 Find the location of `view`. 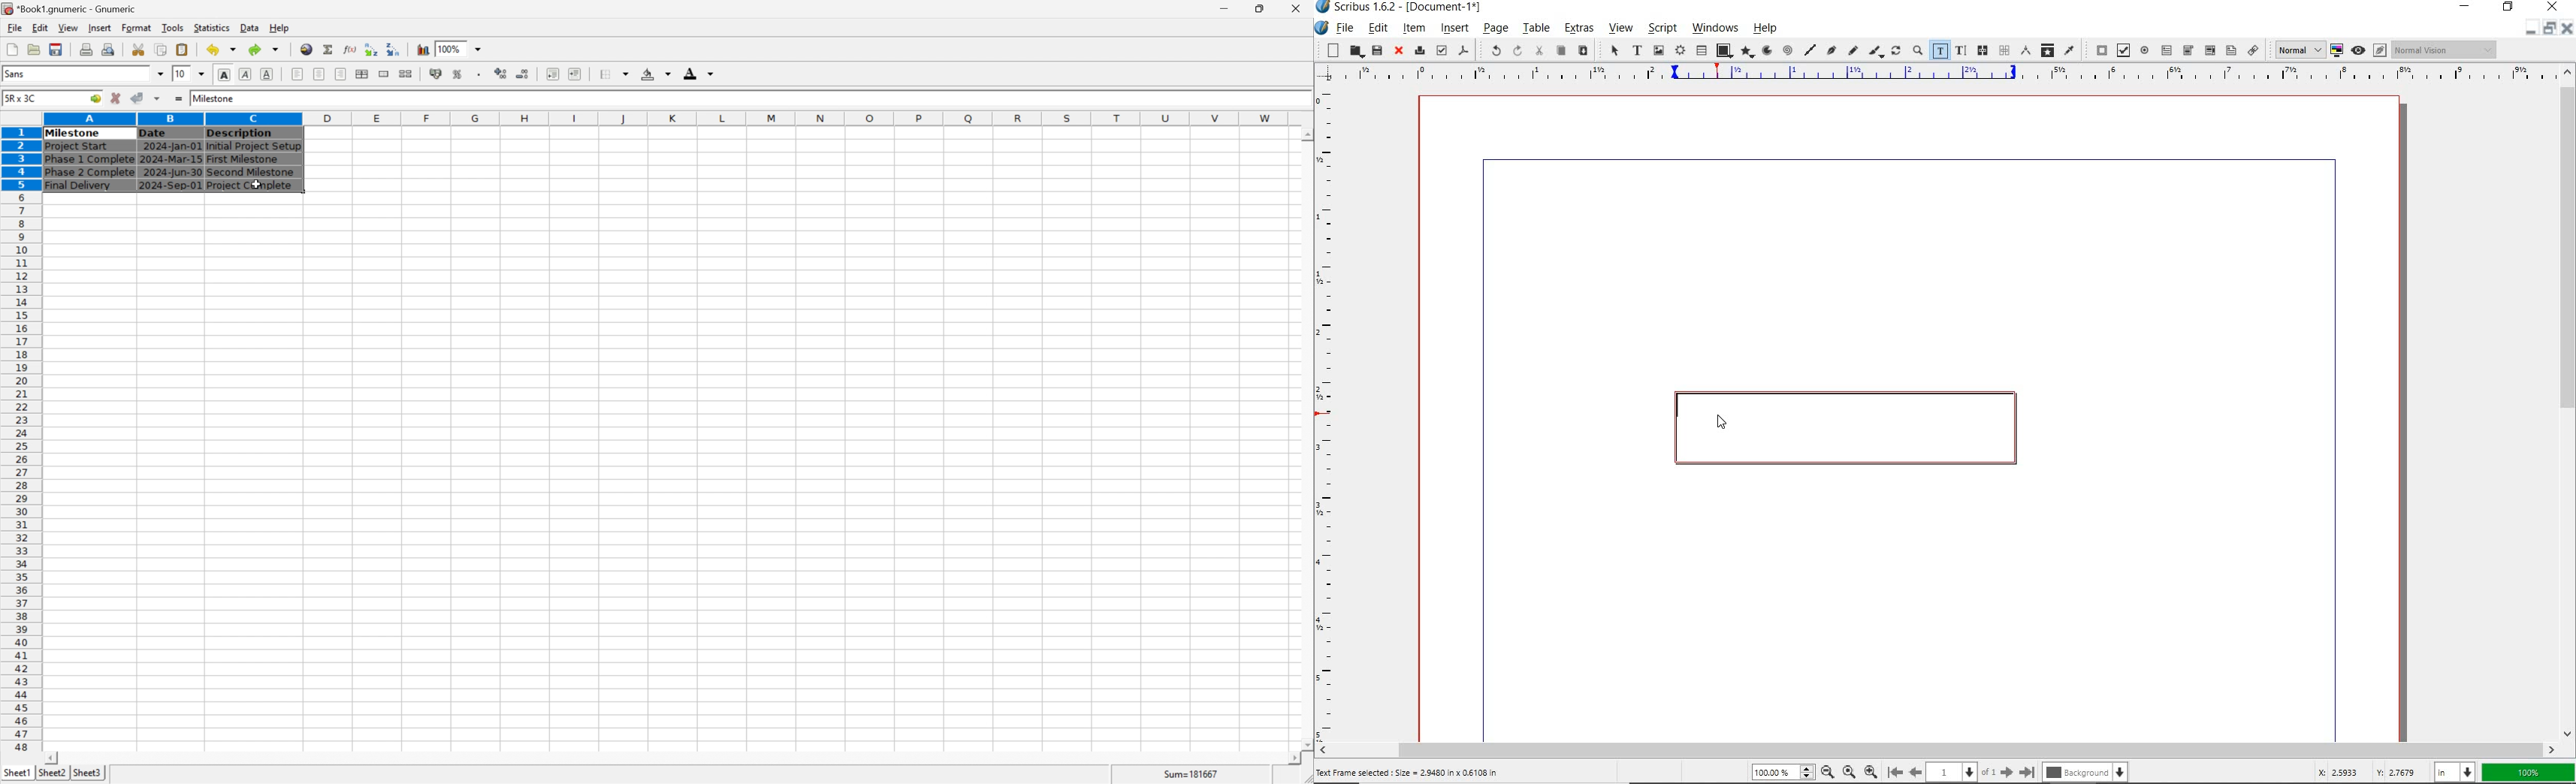

view is located at coordinates (1620, 30).